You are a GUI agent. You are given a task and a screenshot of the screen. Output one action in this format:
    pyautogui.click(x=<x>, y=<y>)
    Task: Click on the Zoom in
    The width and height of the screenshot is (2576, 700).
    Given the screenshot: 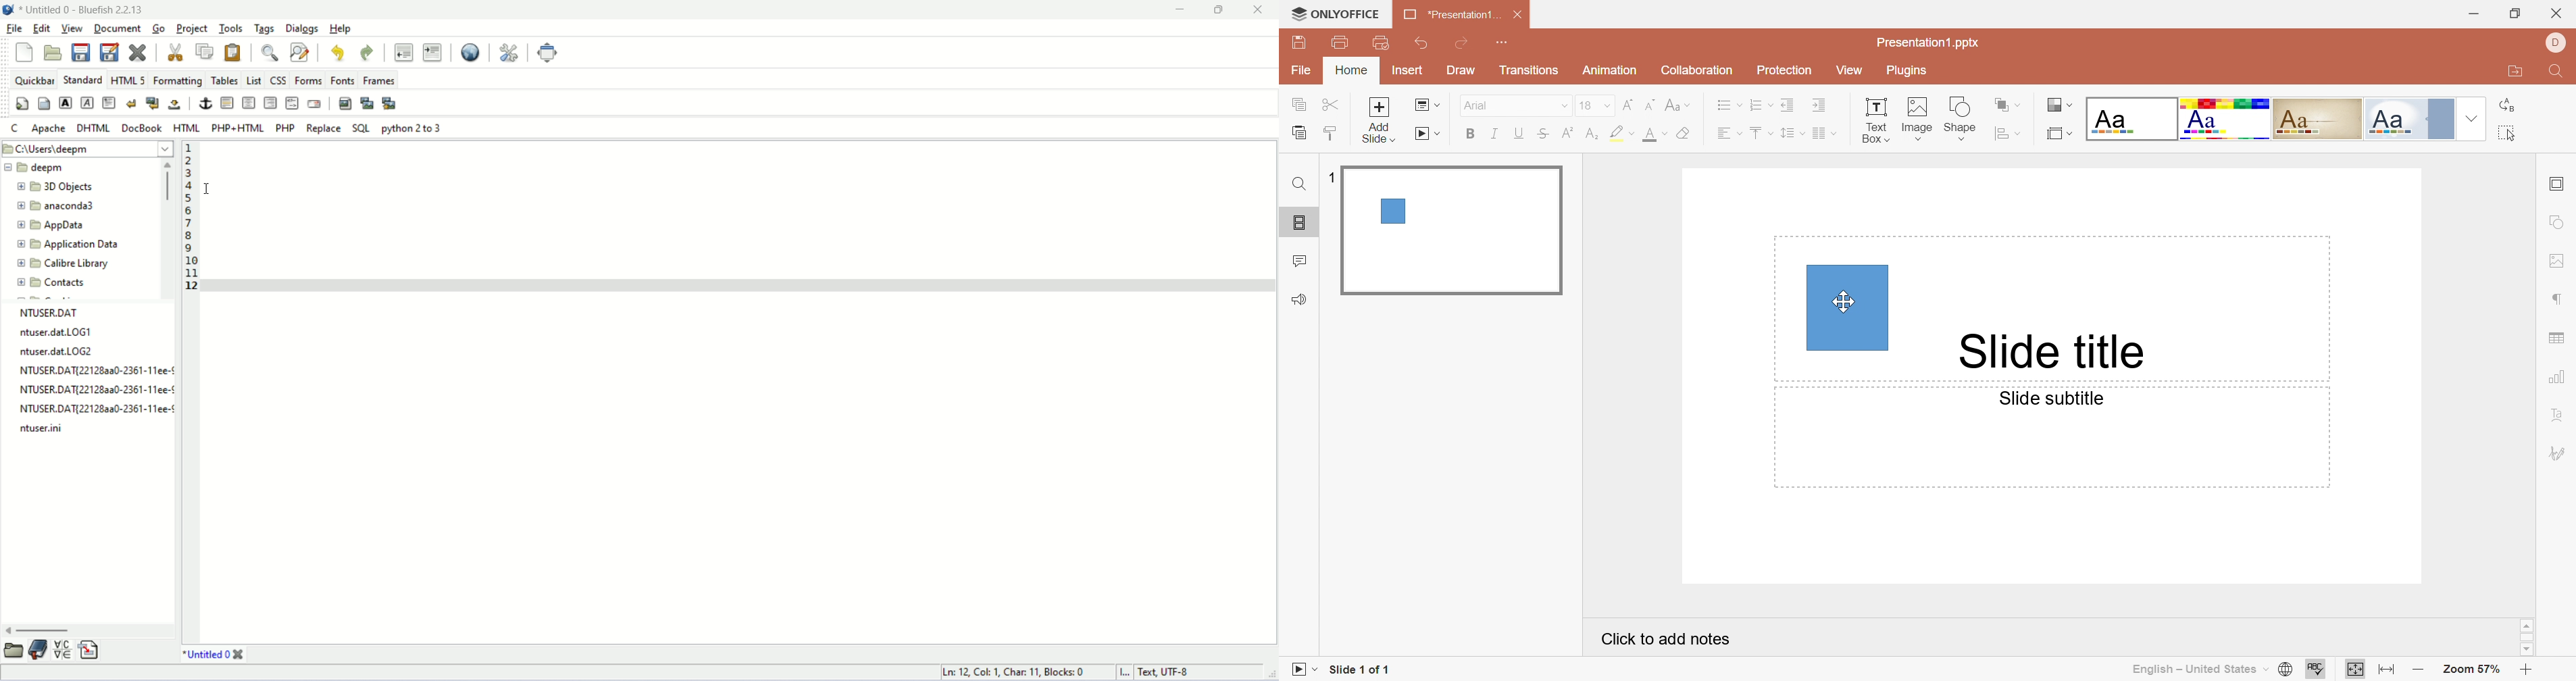 What is the action you would take?
    pyautogui.click(x=2525, y=668)
    